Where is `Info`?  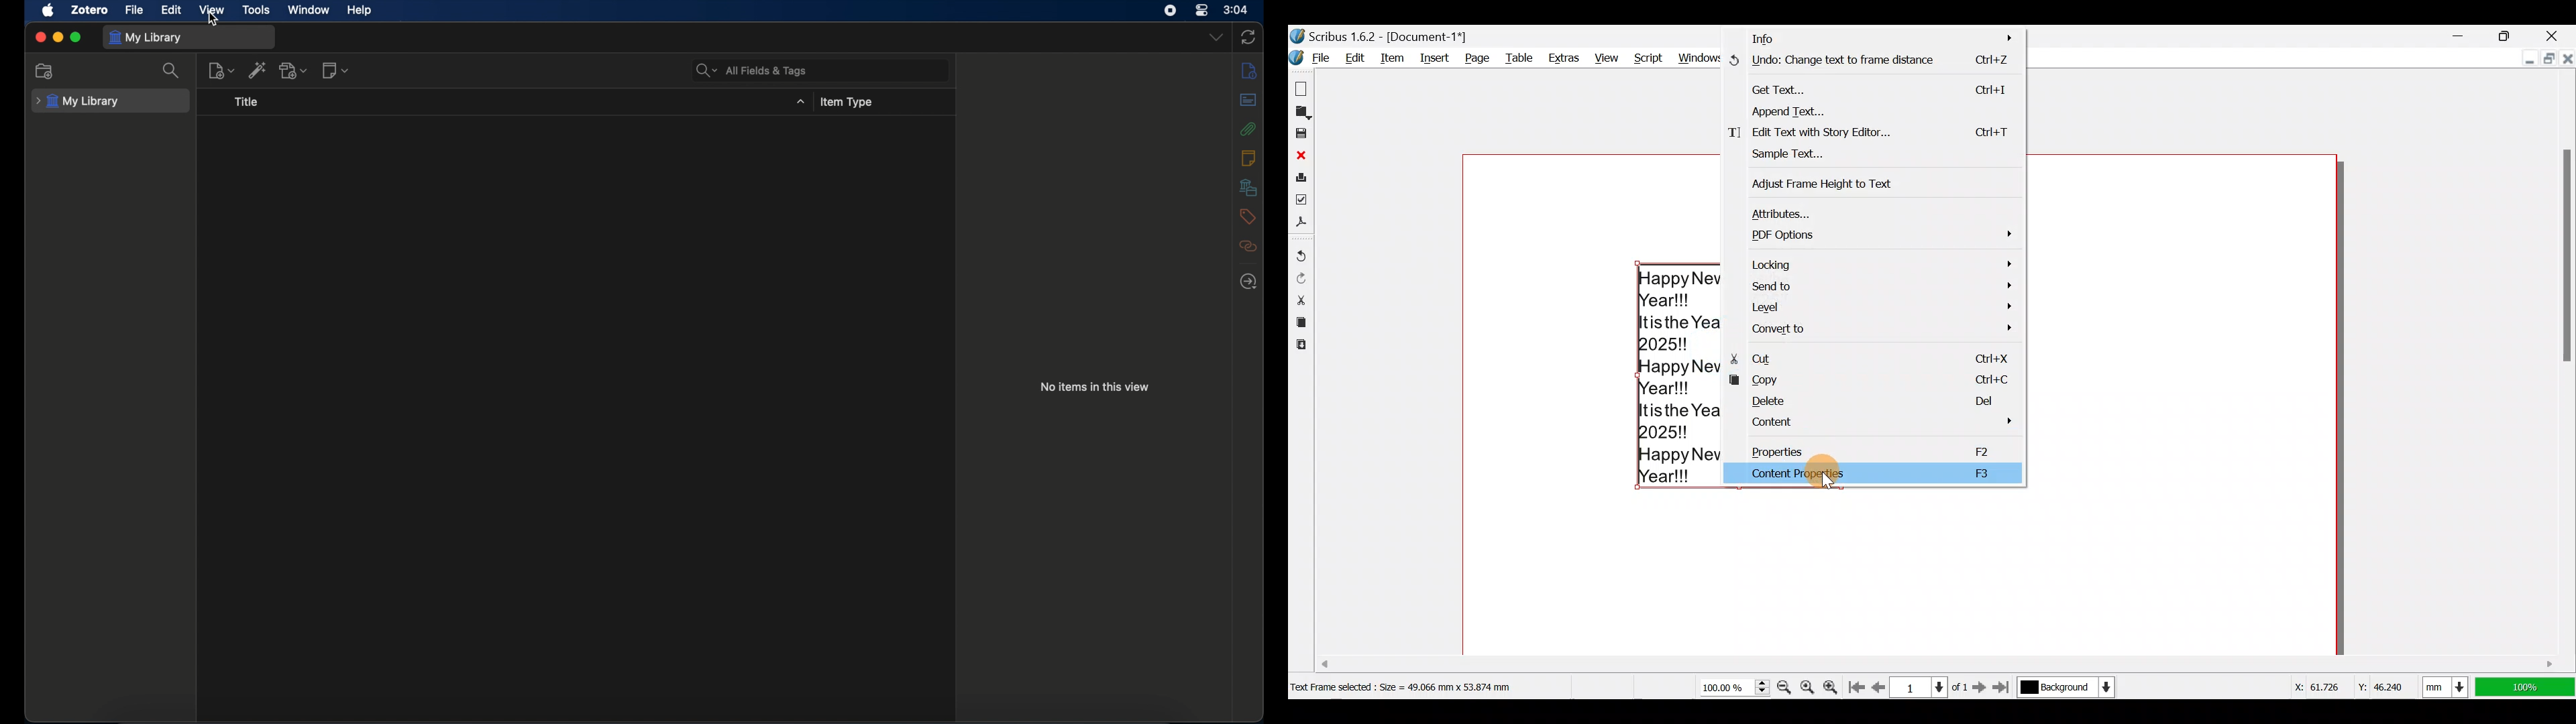 Info is located at coordinates (1880, 36).